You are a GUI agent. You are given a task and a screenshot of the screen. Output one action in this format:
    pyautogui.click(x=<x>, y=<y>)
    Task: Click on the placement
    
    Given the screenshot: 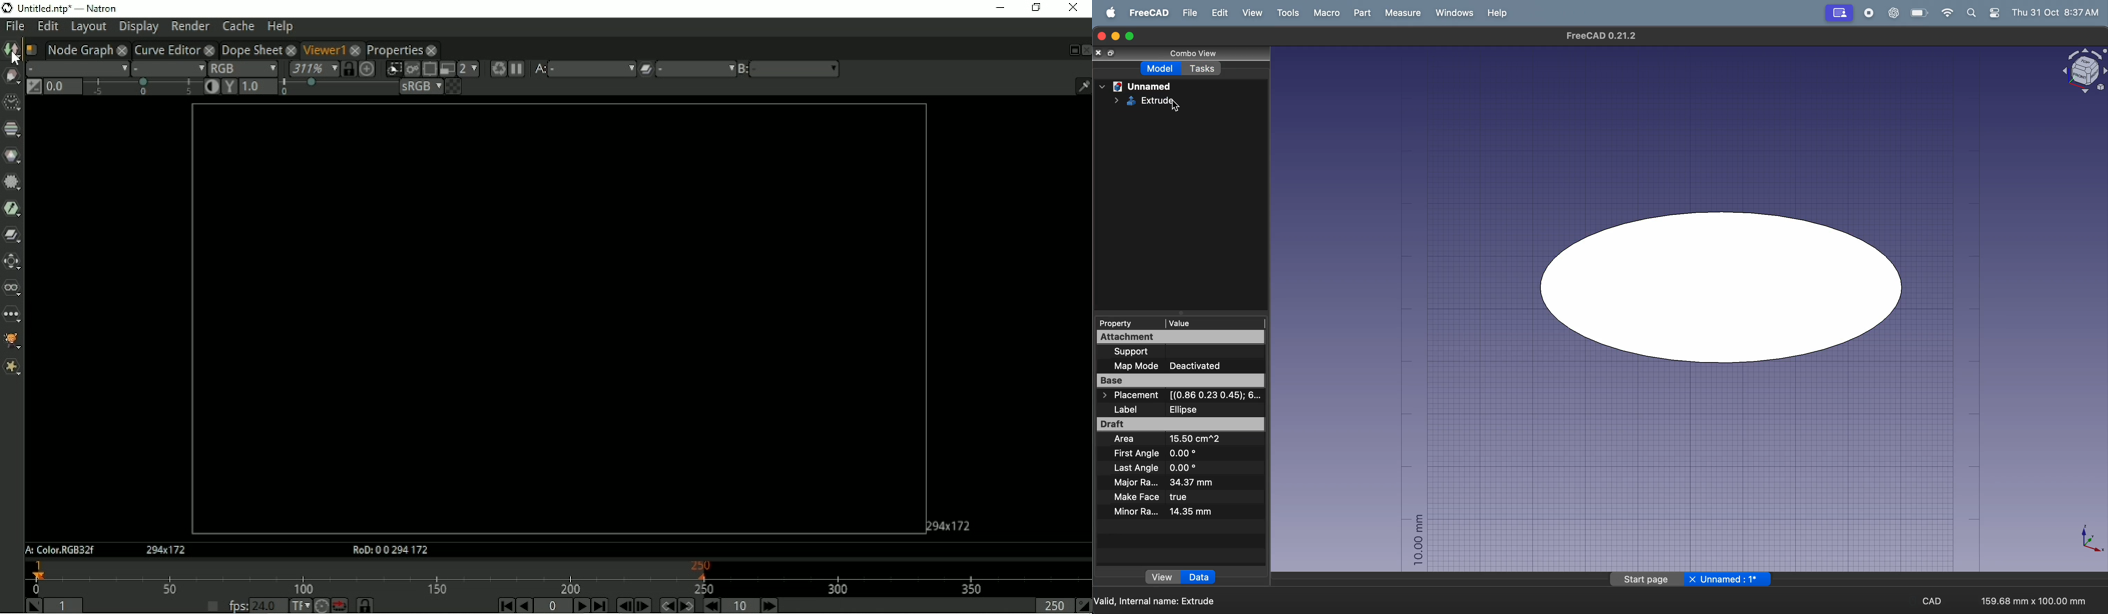 What is the action you would take?
    pyautogui.click(x=1186, y=396)
    